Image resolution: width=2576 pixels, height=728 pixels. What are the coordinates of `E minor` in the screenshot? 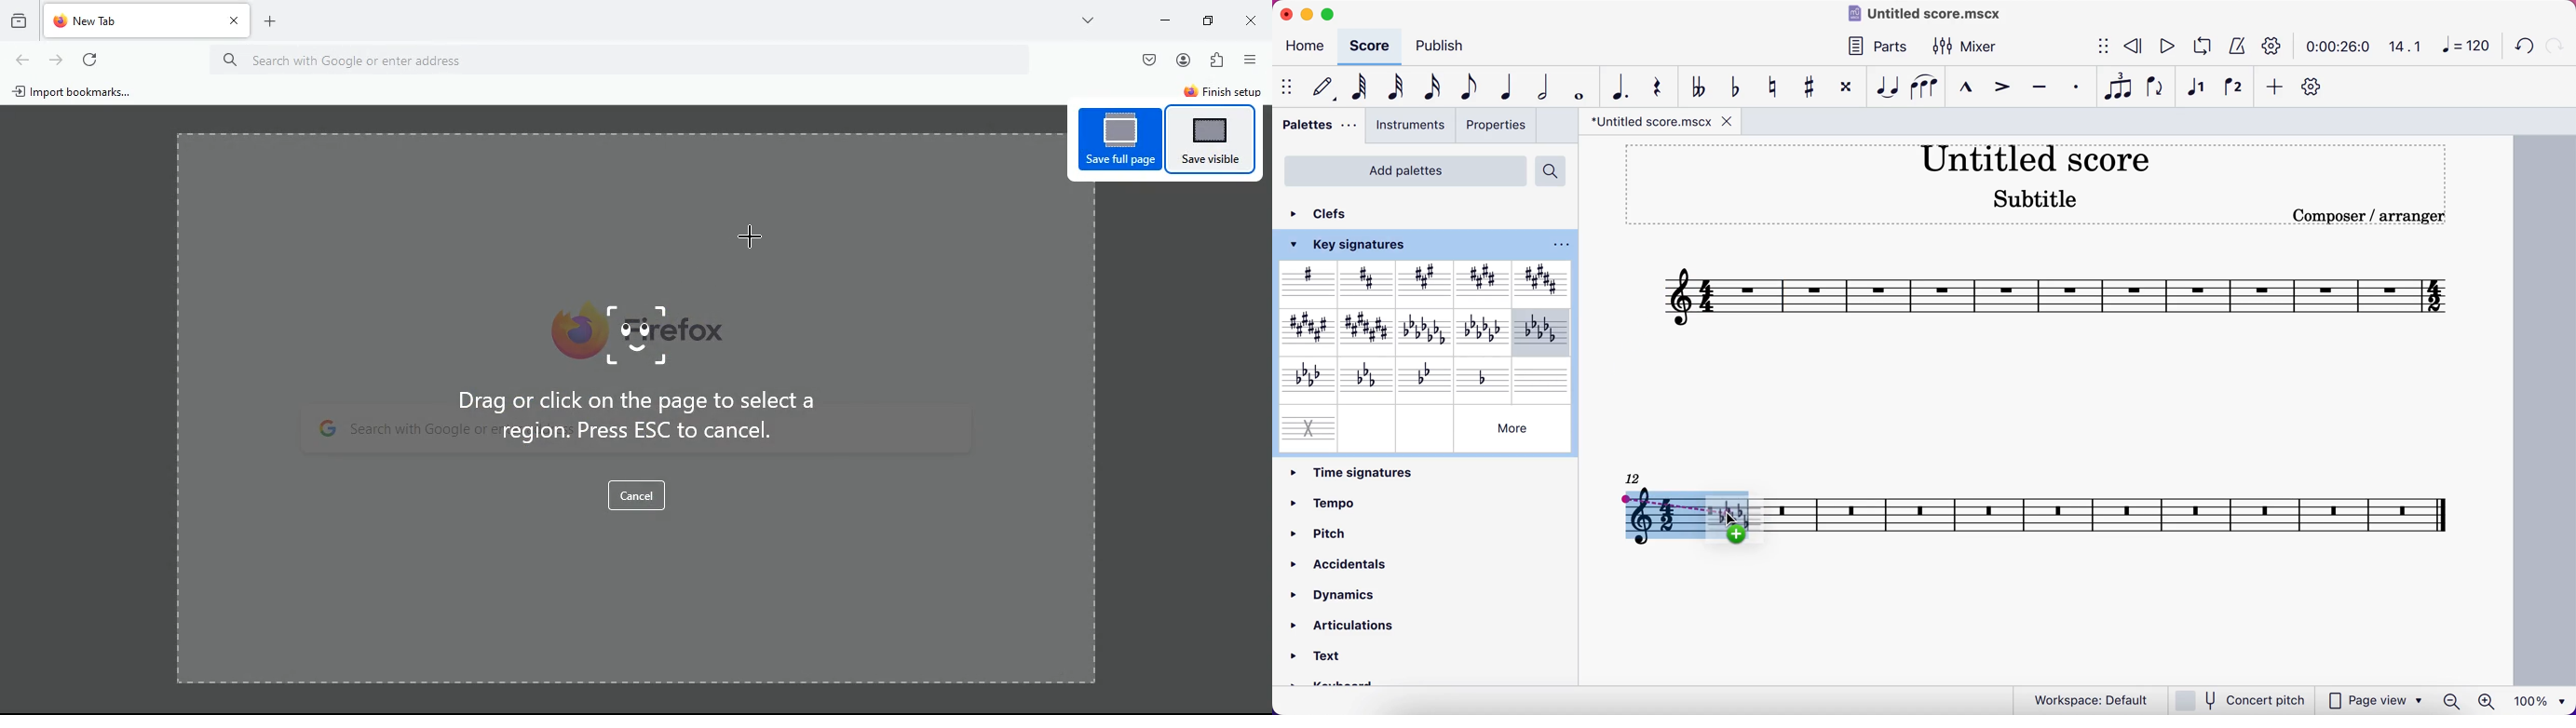 It's located at (1485, 331).